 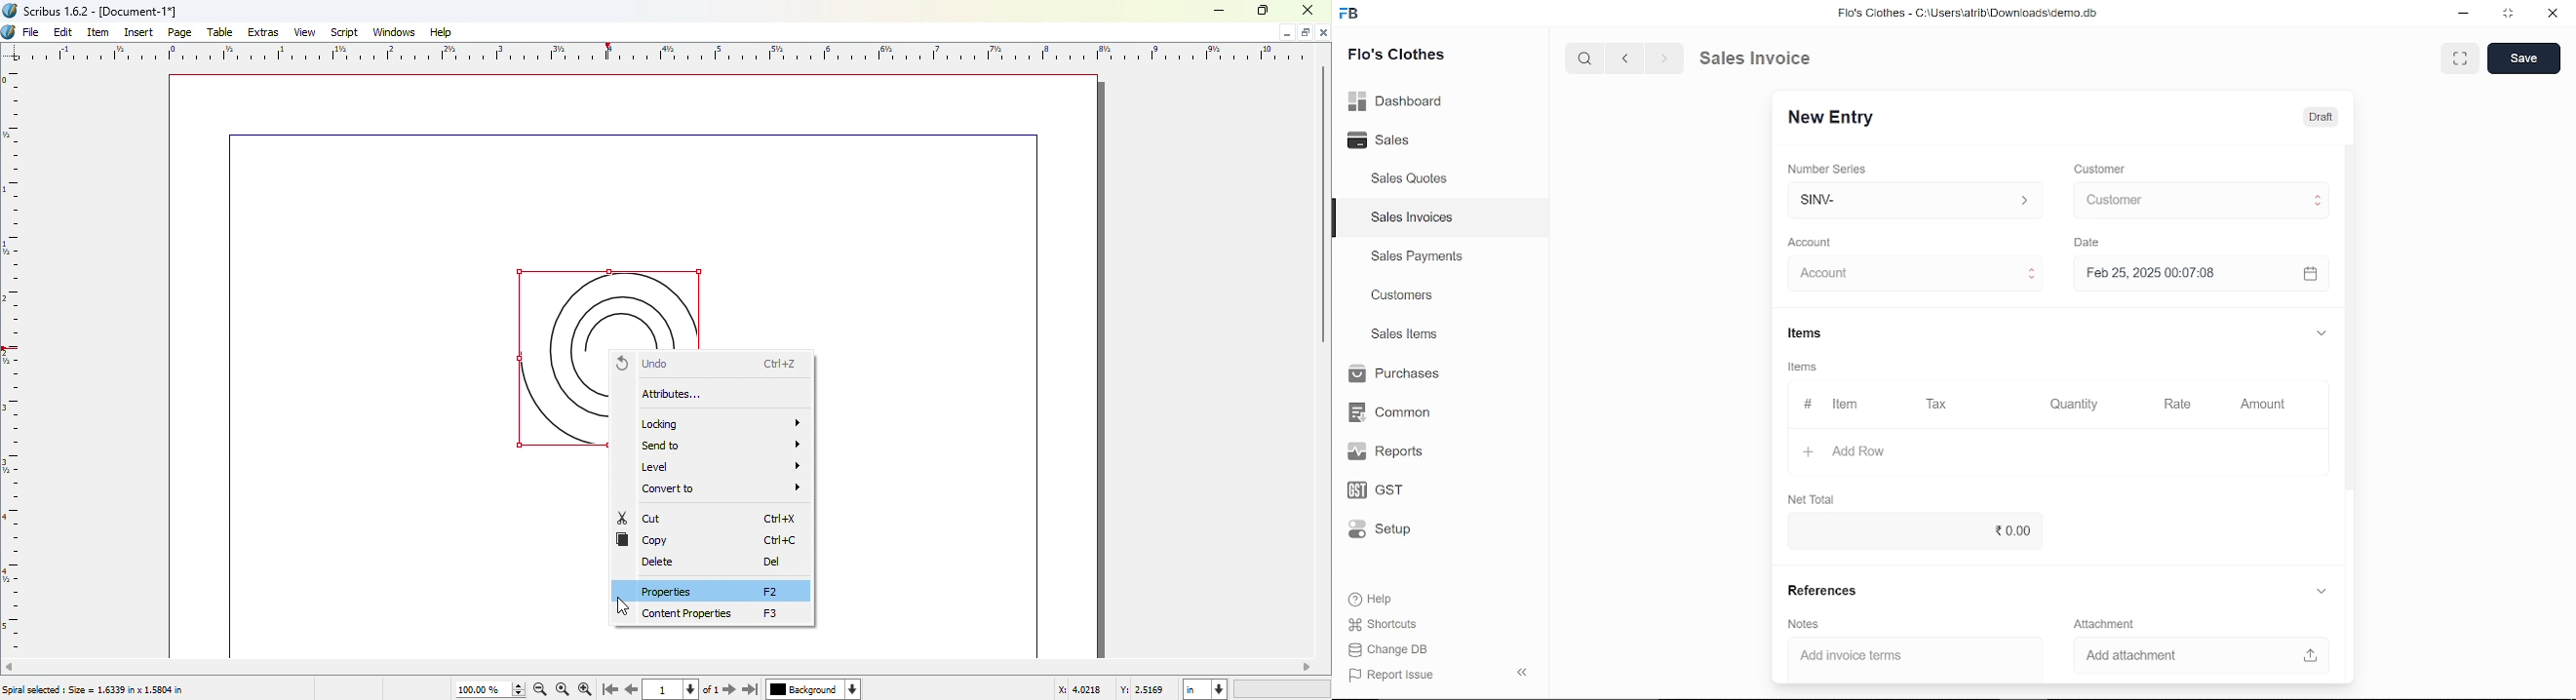 What do you see at coordinates (723, 615) in the screenshot?
I see `Content properties` at bounding box center [723, 615].